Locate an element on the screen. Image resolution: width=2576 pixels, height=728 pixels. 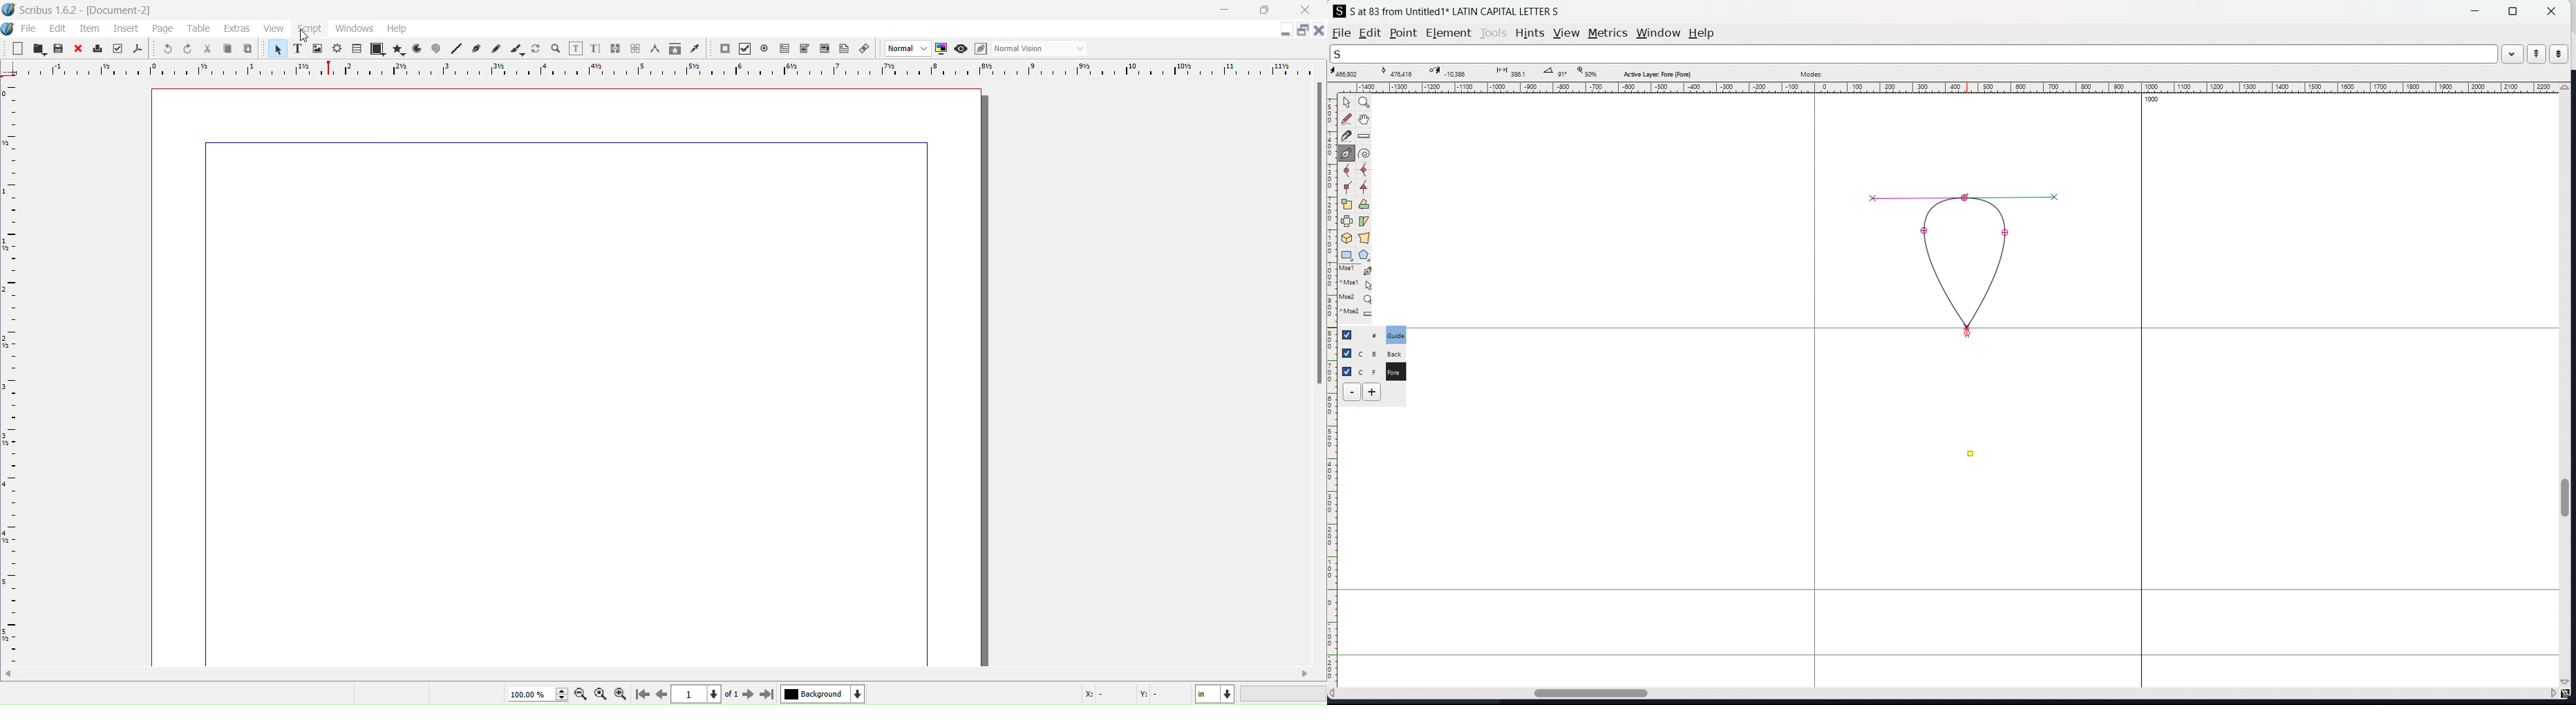
View is located at coordinates (274, 27).